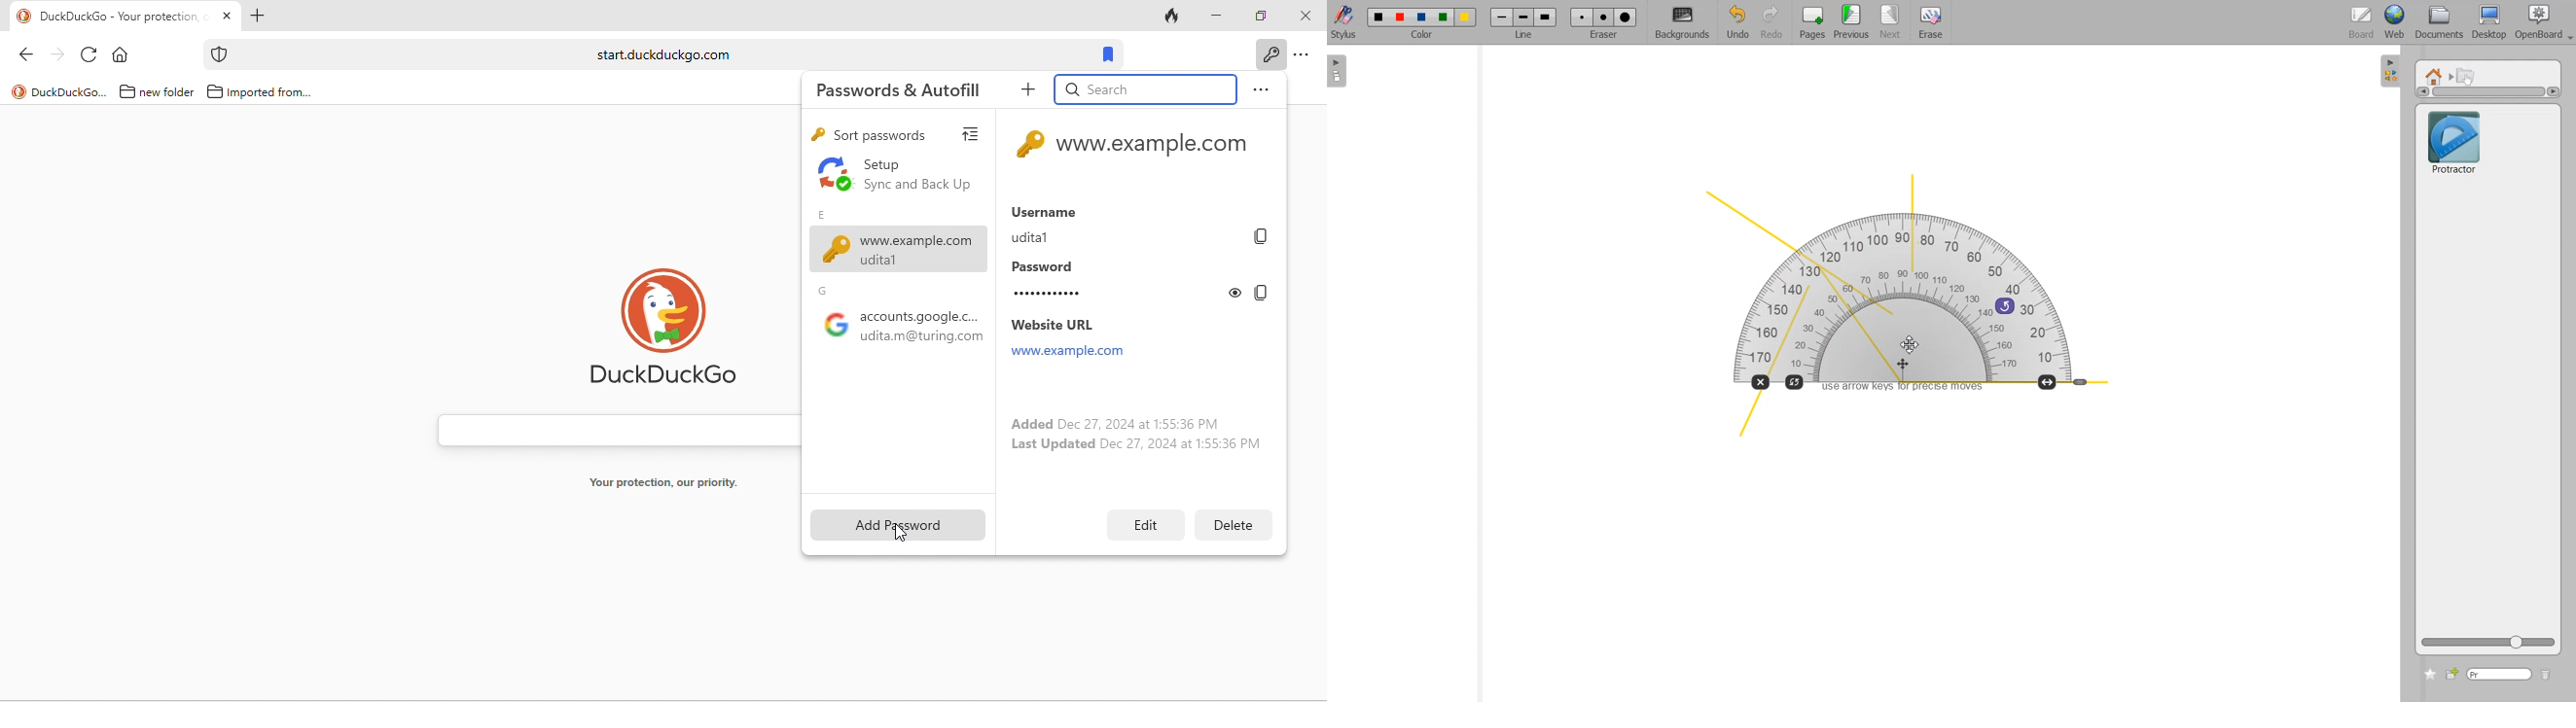  I want to click on reload, so click(90, 54).